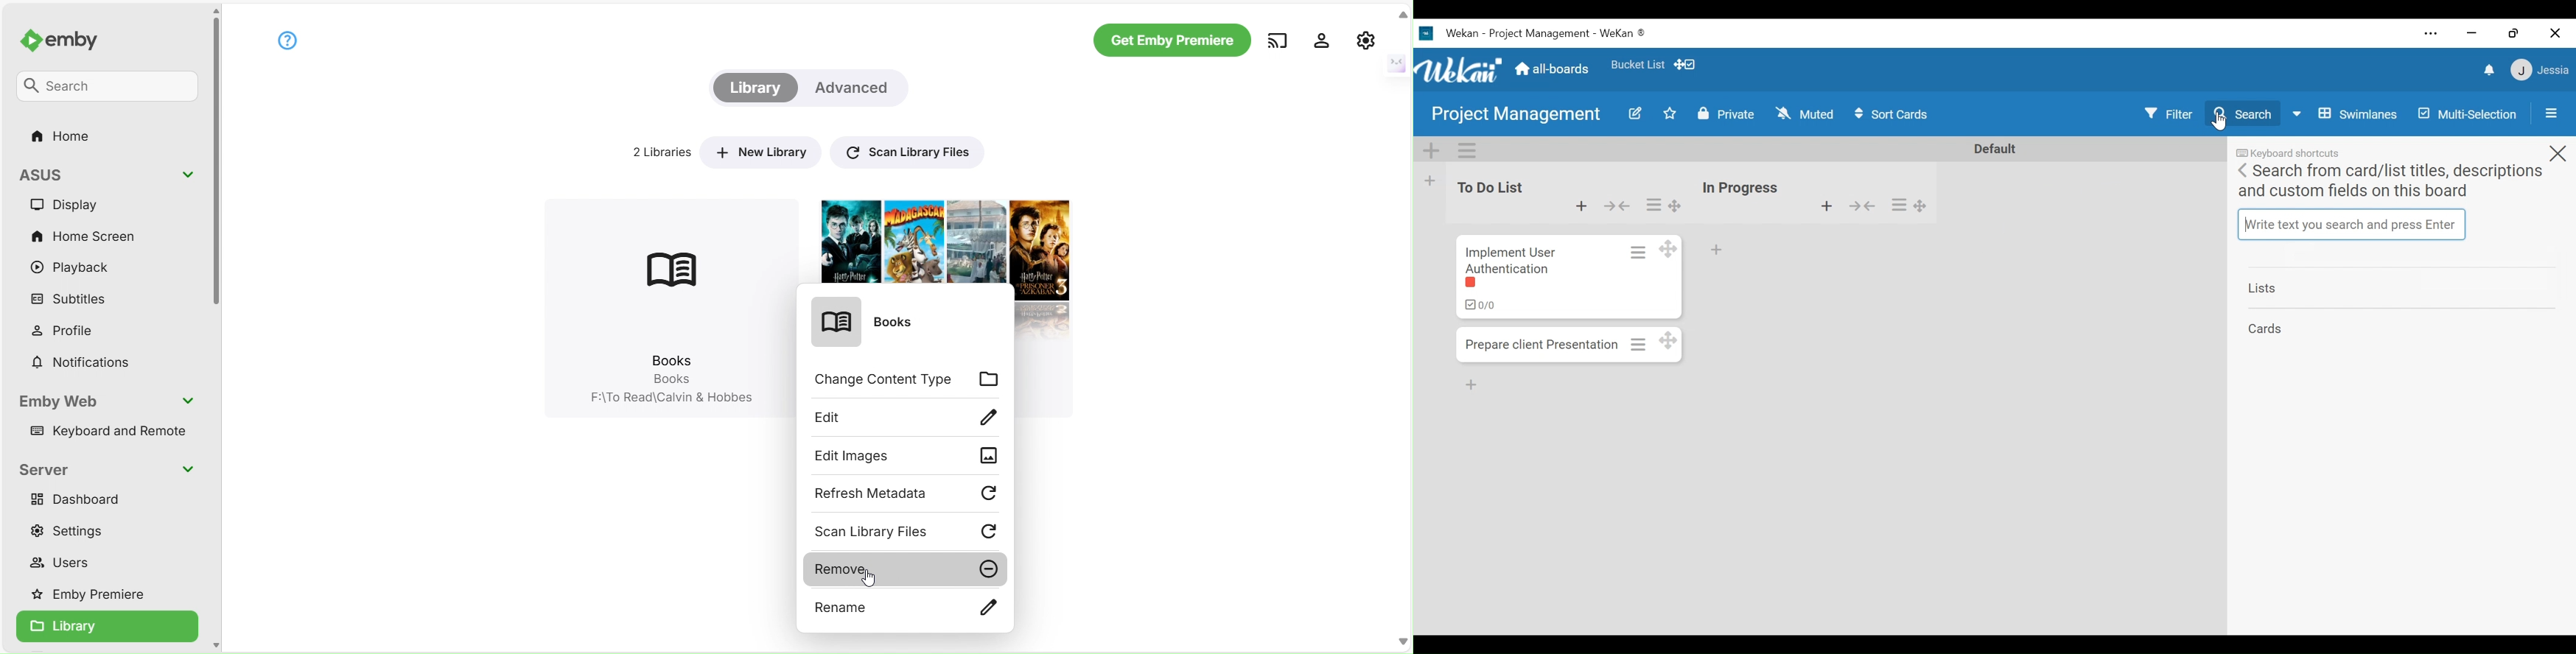  Describe the element at coordinates (2513, 34) in the screenshot. I see `Restore` at that location.